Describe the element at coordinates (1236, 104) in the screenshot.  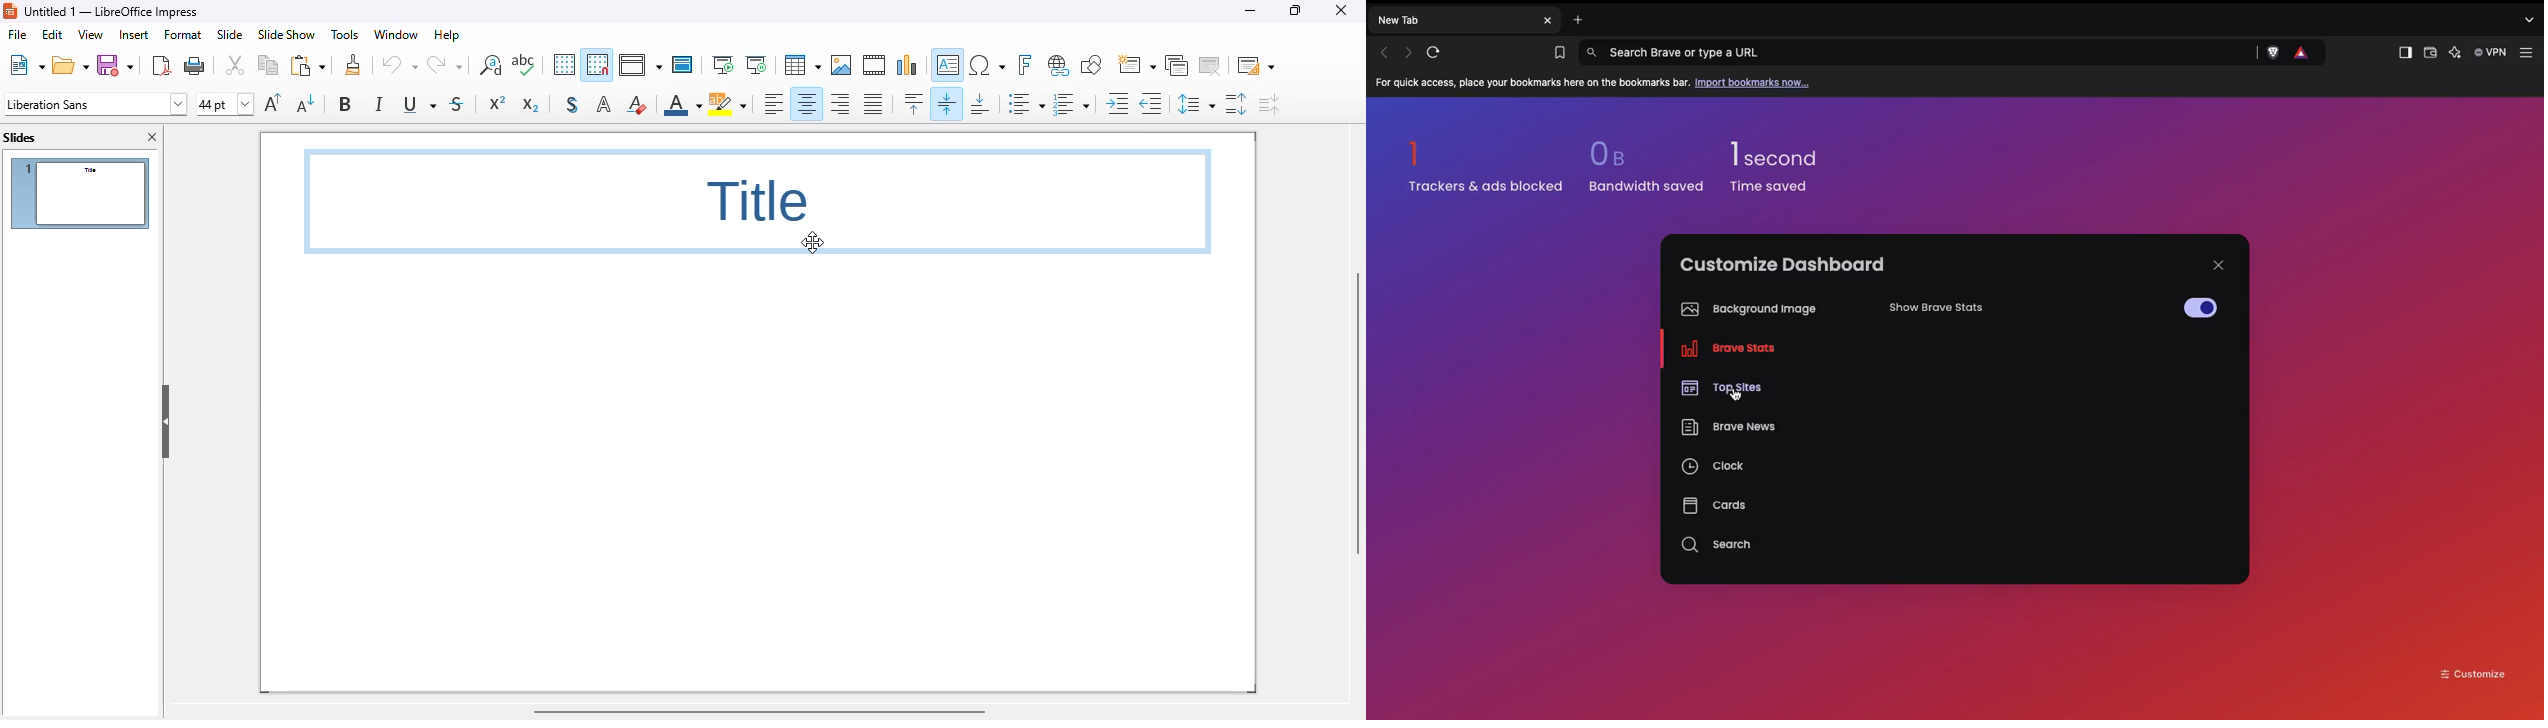
I see `increase paragraph spacing` at that location.